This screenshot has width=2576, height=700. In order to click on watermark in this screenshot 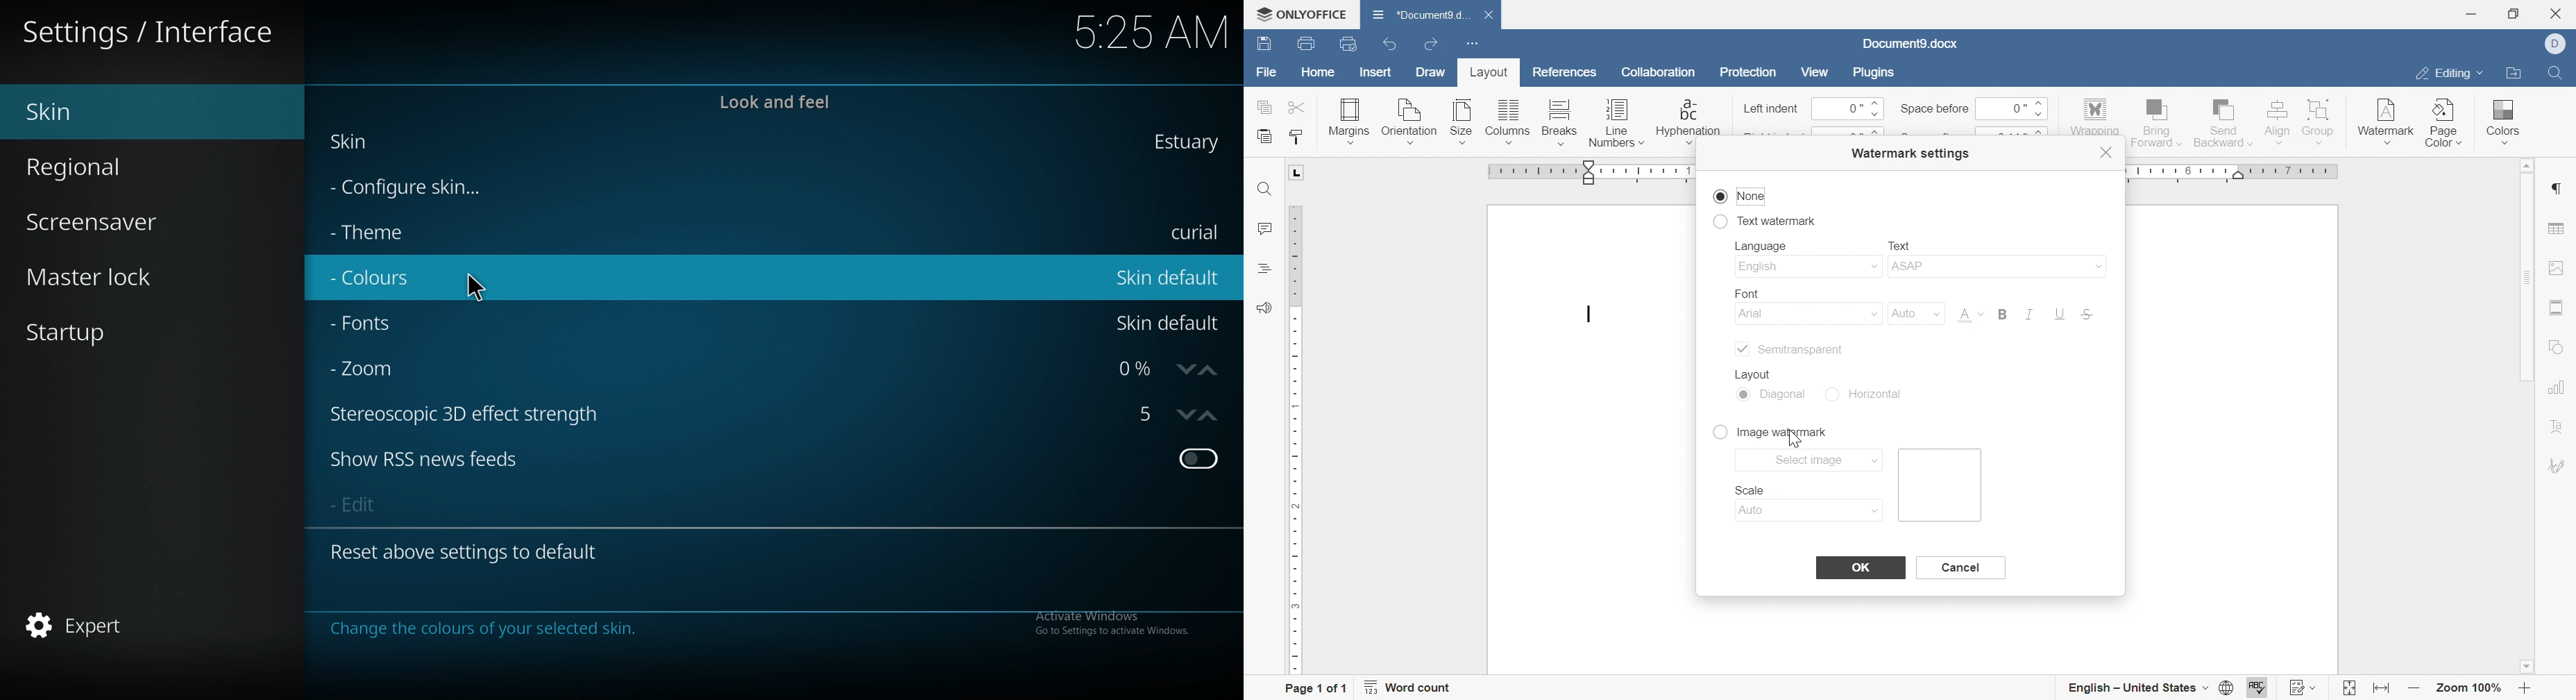, I will do `click(2384, 117)`.